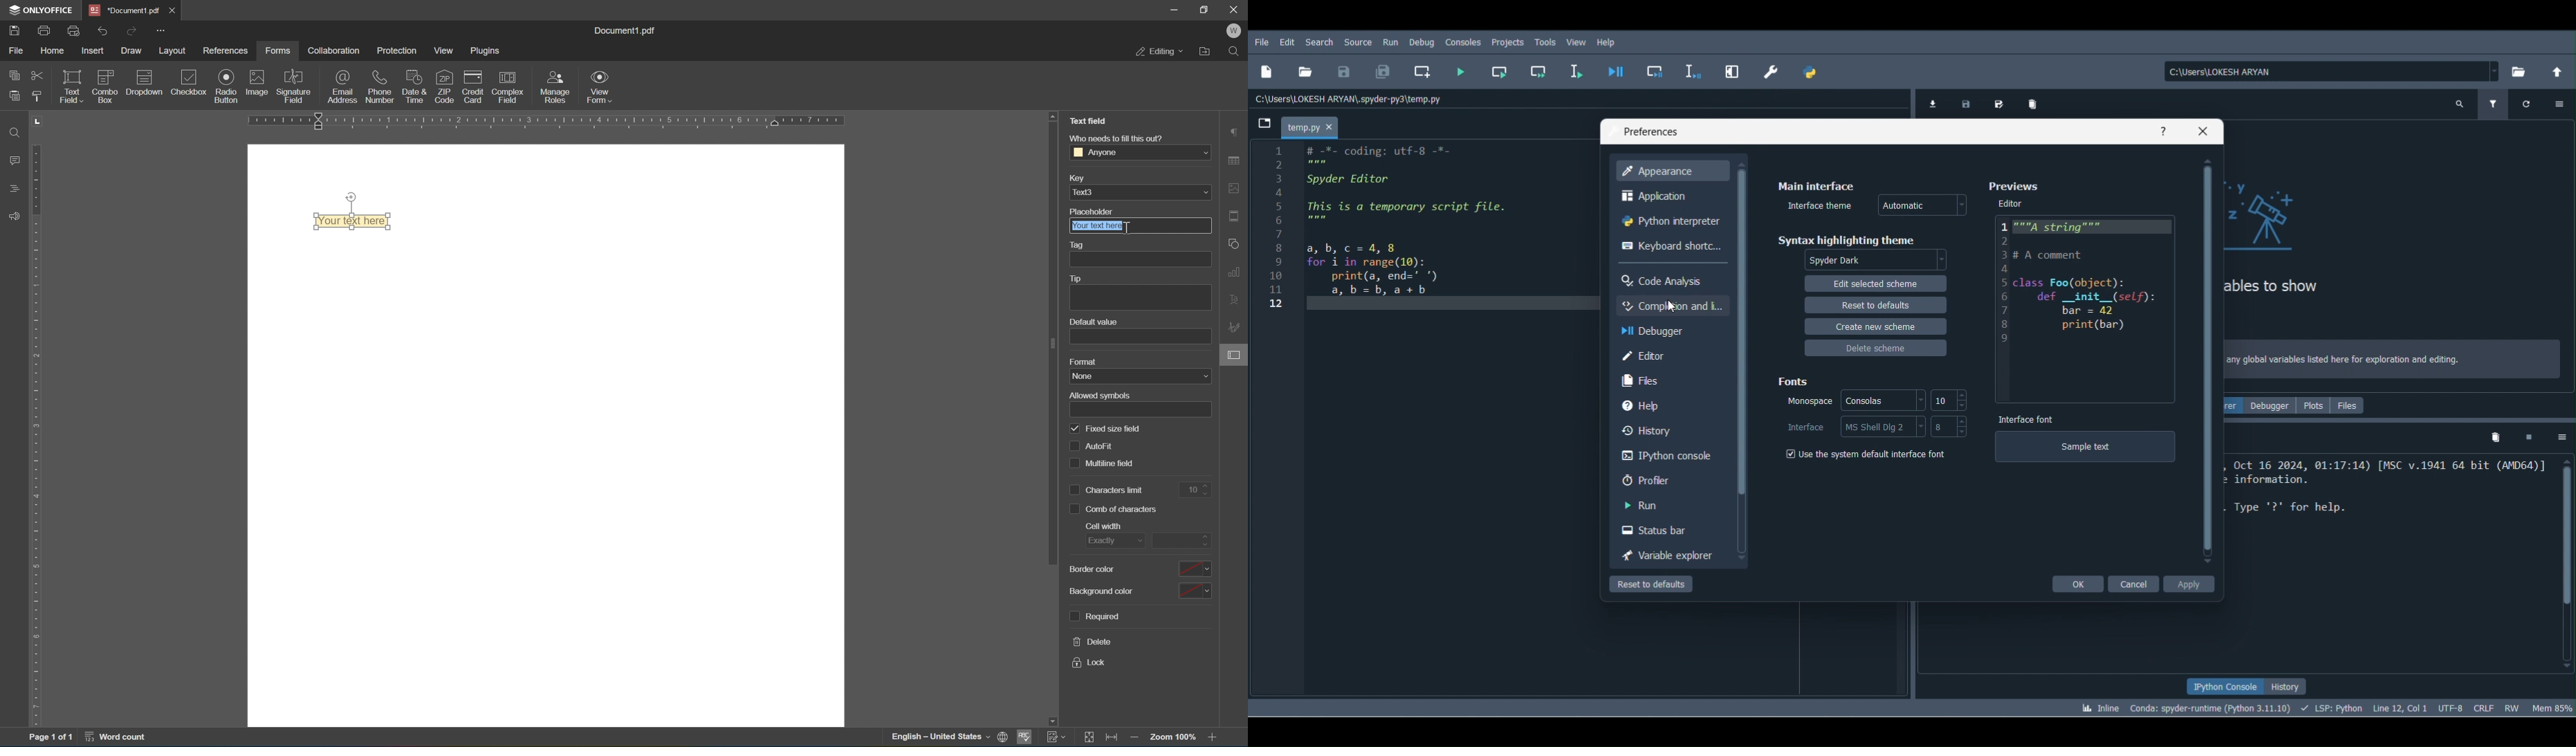 The image size is (2576, 756). Describe the element at coordinates (2528, 104) in the screenshot. I see `Refresh variables` at that location.